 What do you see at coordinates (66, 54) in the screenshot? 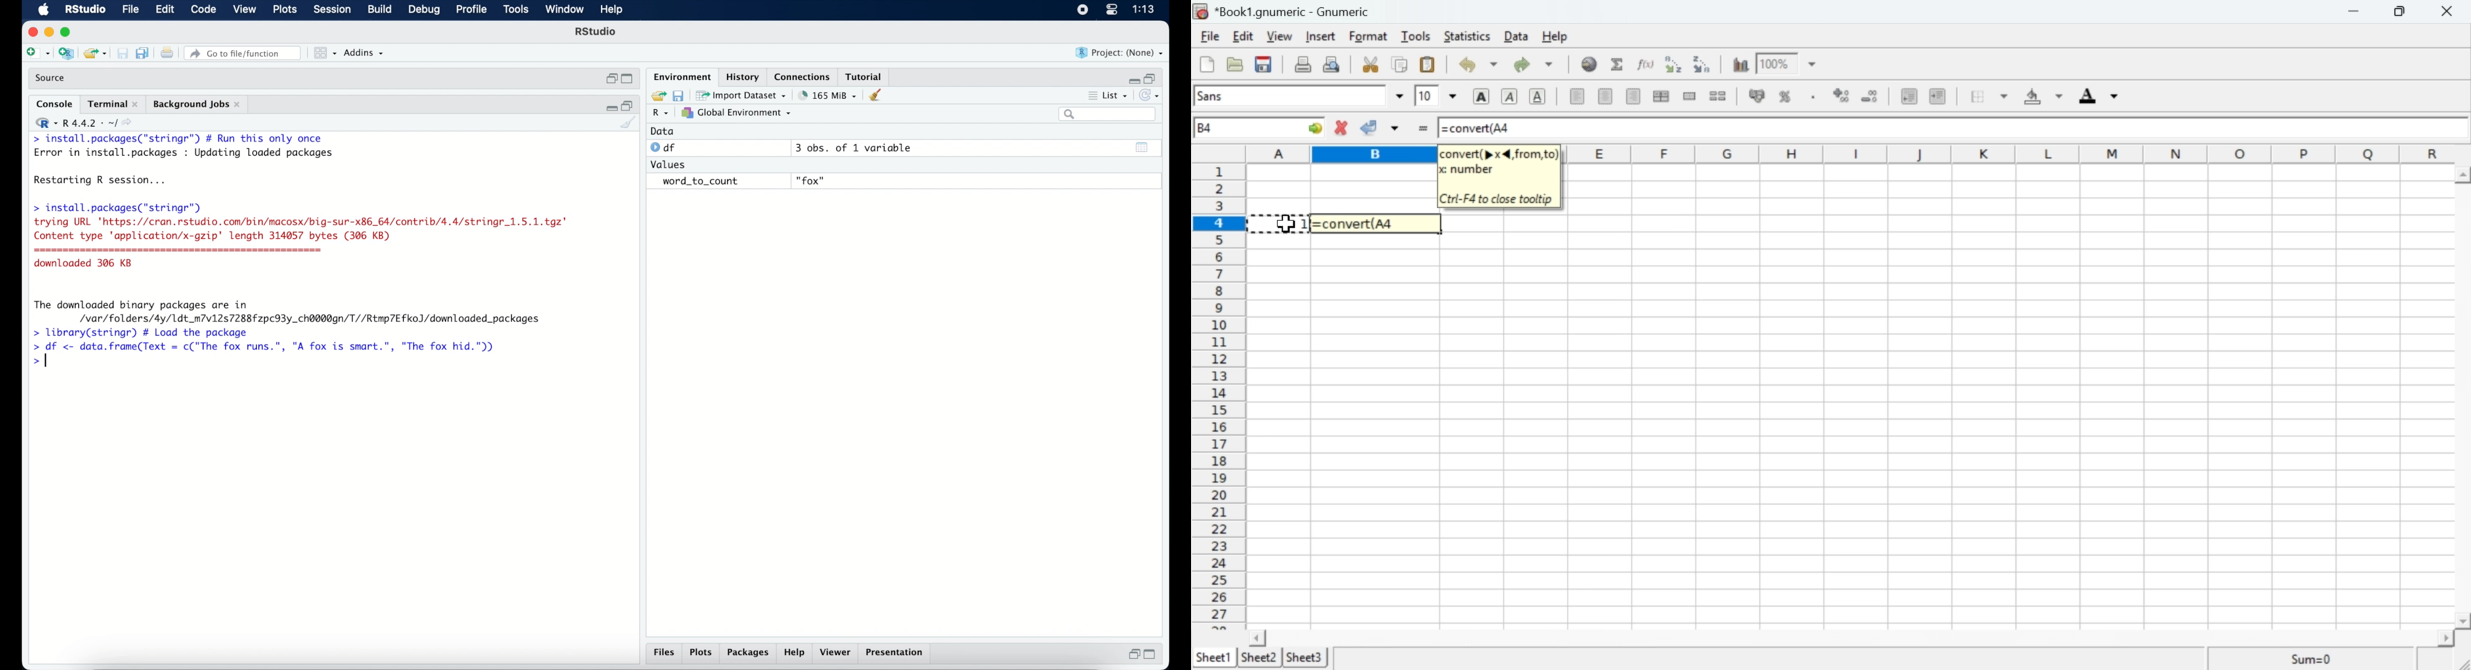
I see `create new project` at bounding box center [66, 54].